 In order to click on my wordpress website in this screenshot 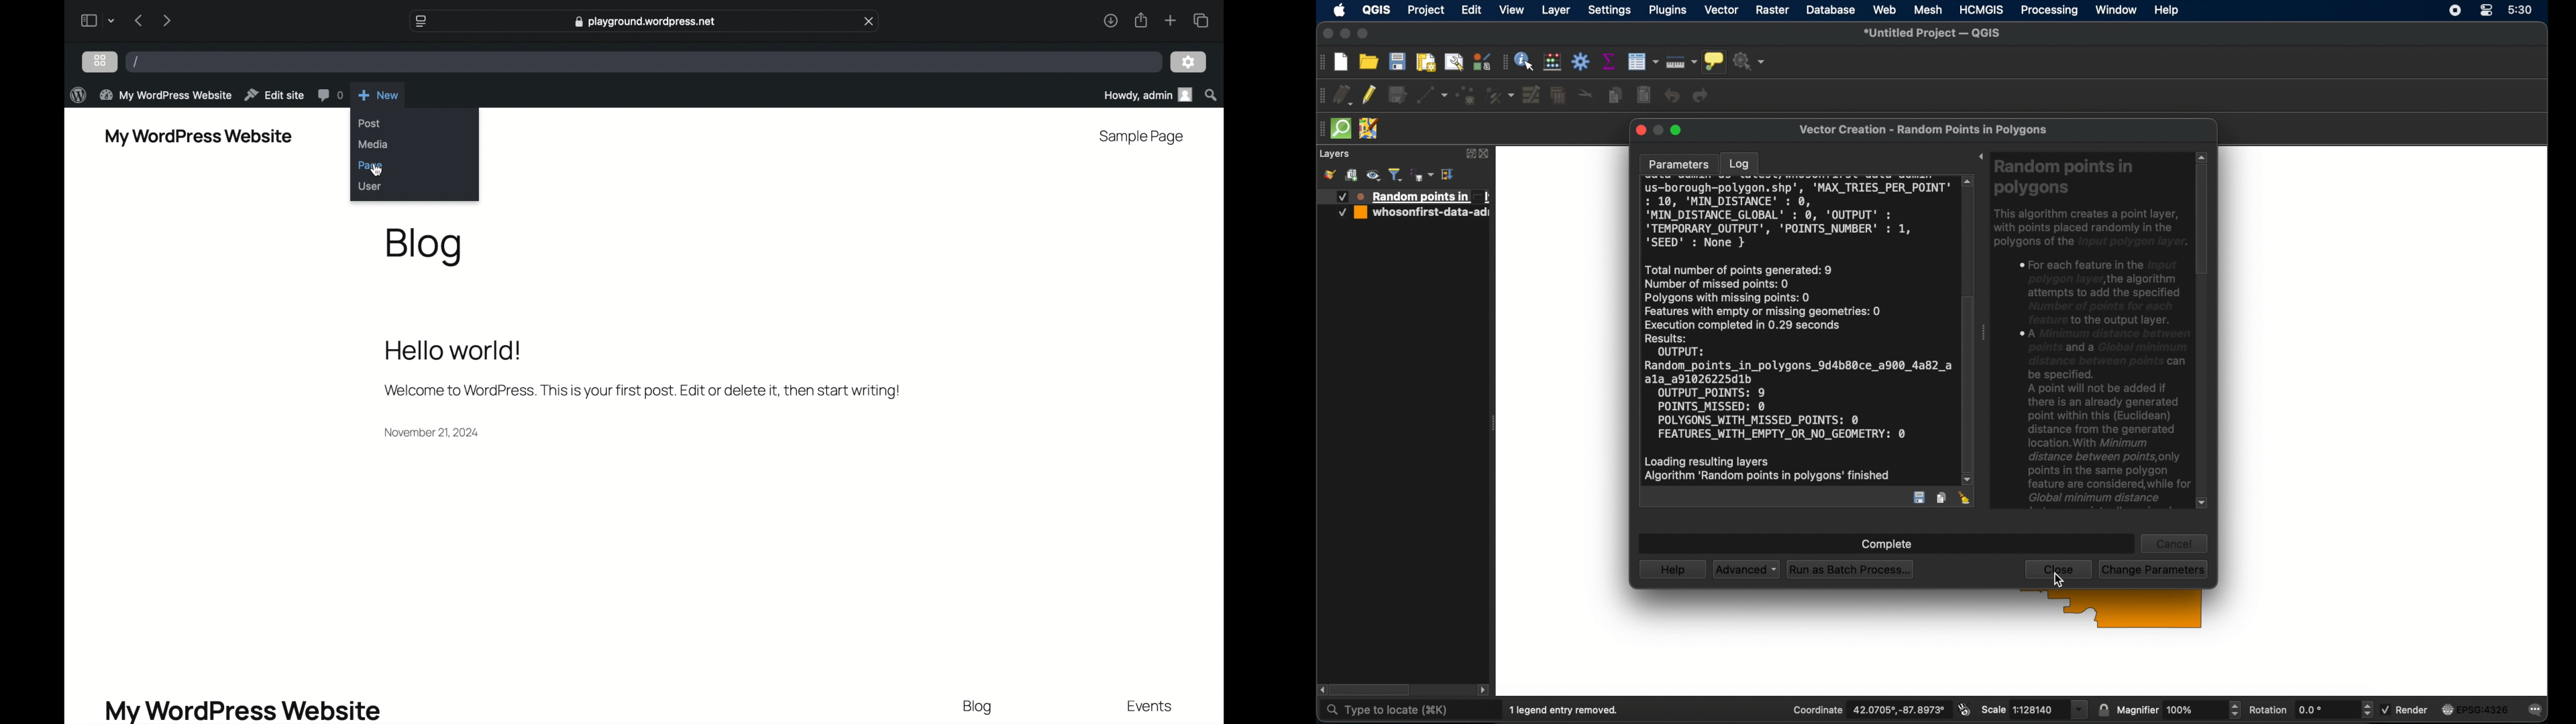, I will do `click(198, 137)`.